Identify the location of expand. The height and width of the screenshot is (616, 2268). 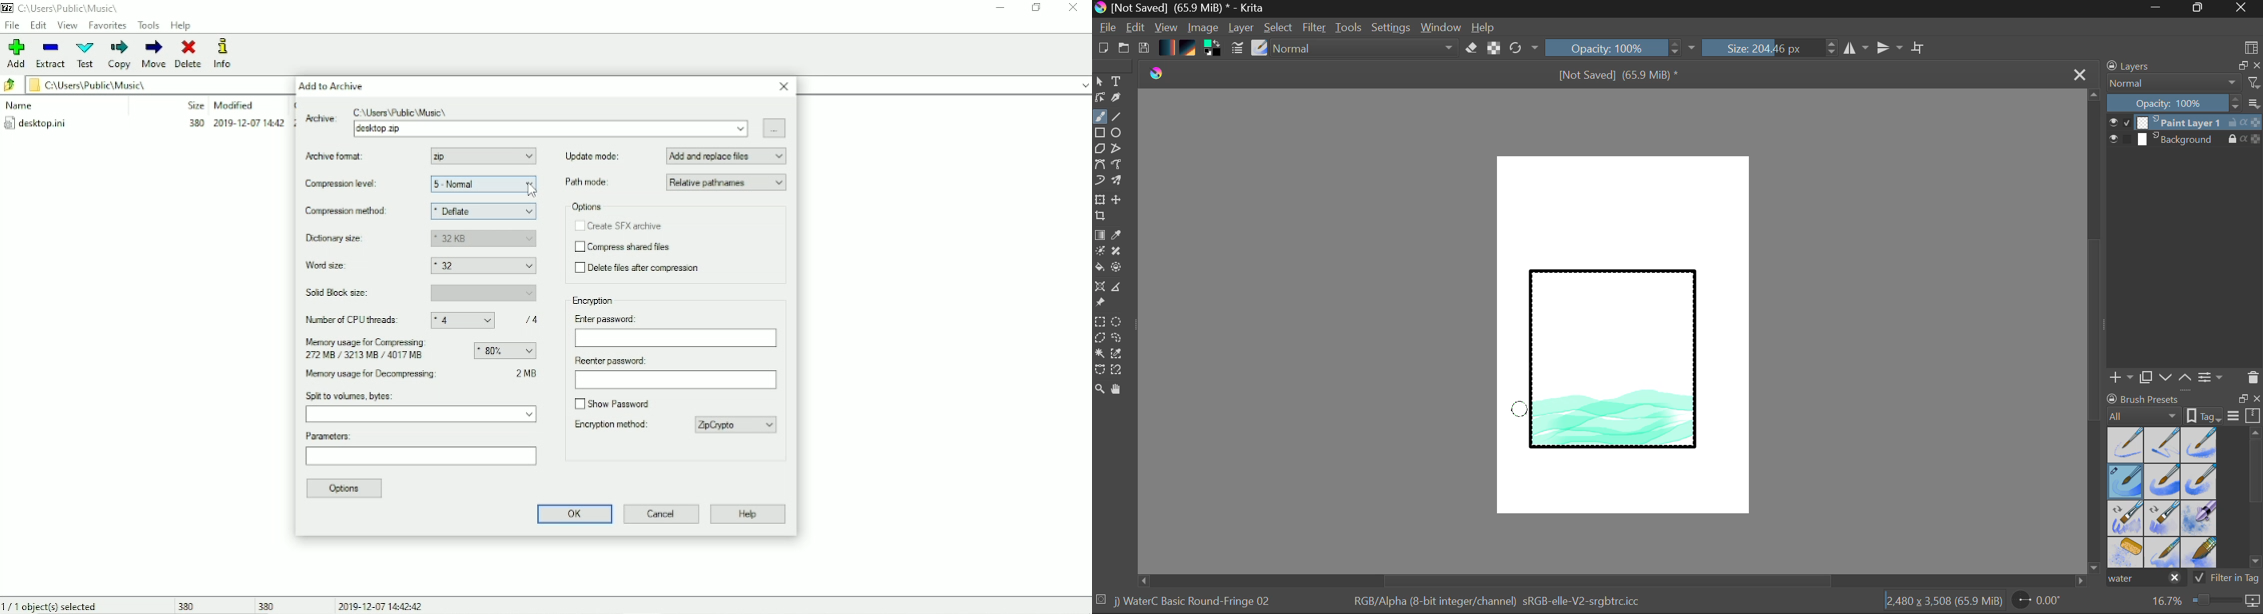
(1084, 86).